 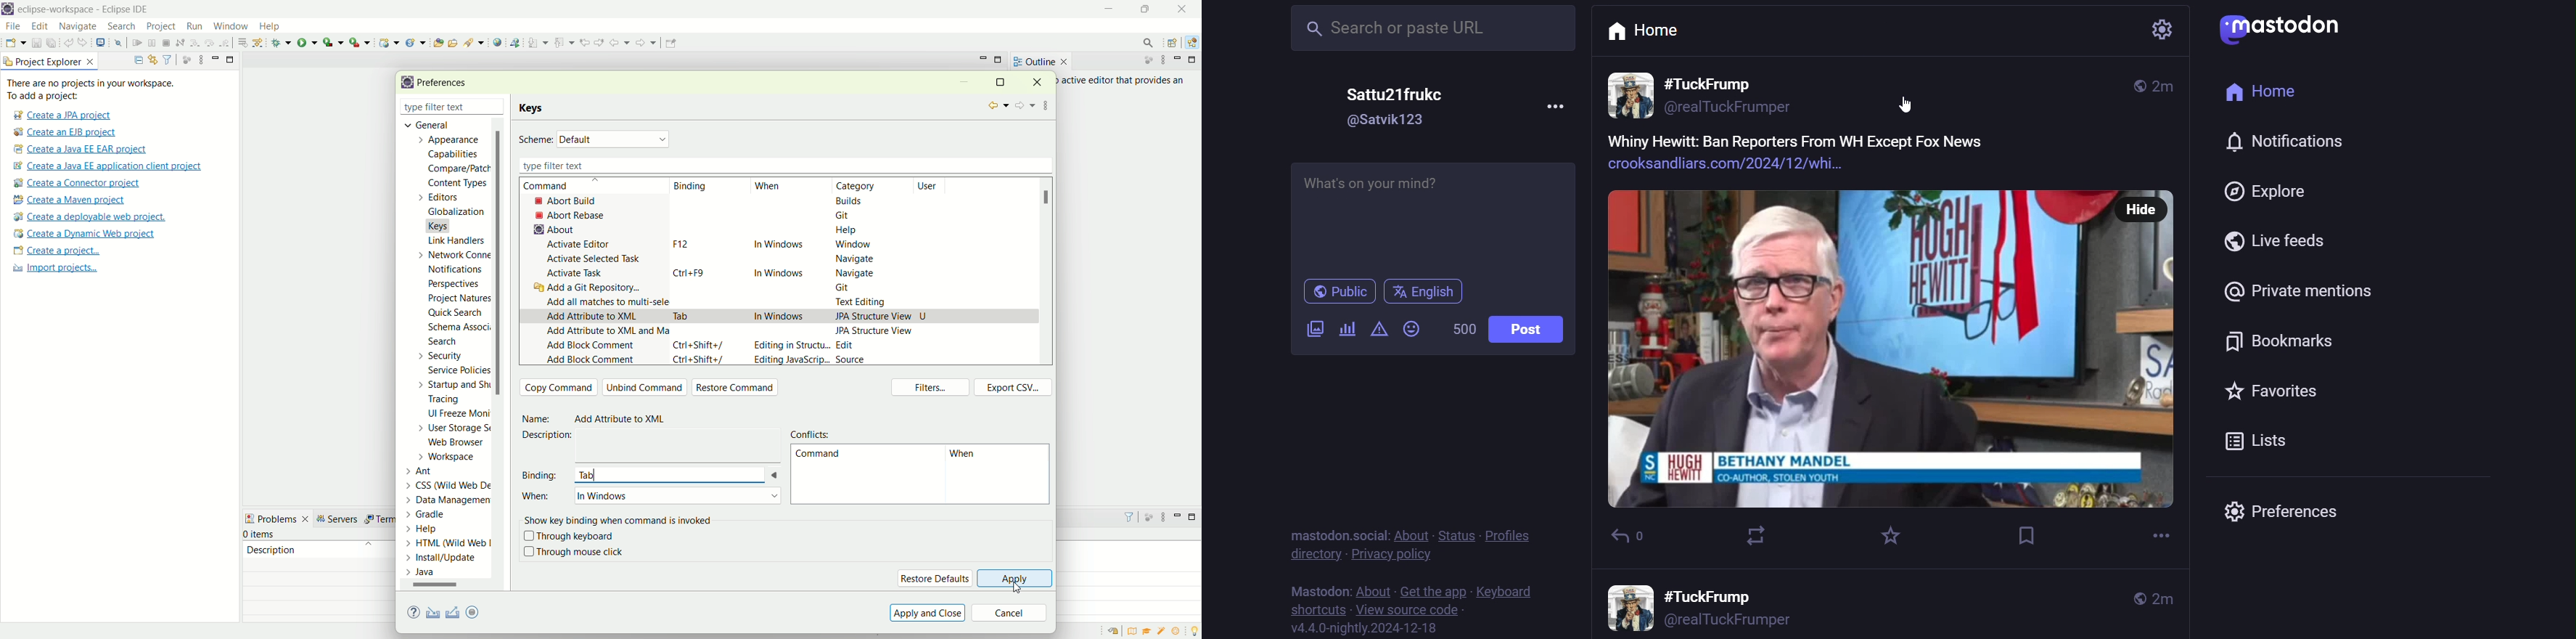 What do you see at coordinates (456, 314) in the screenshot?
I see `quick search` at bounding box center [456, 314].